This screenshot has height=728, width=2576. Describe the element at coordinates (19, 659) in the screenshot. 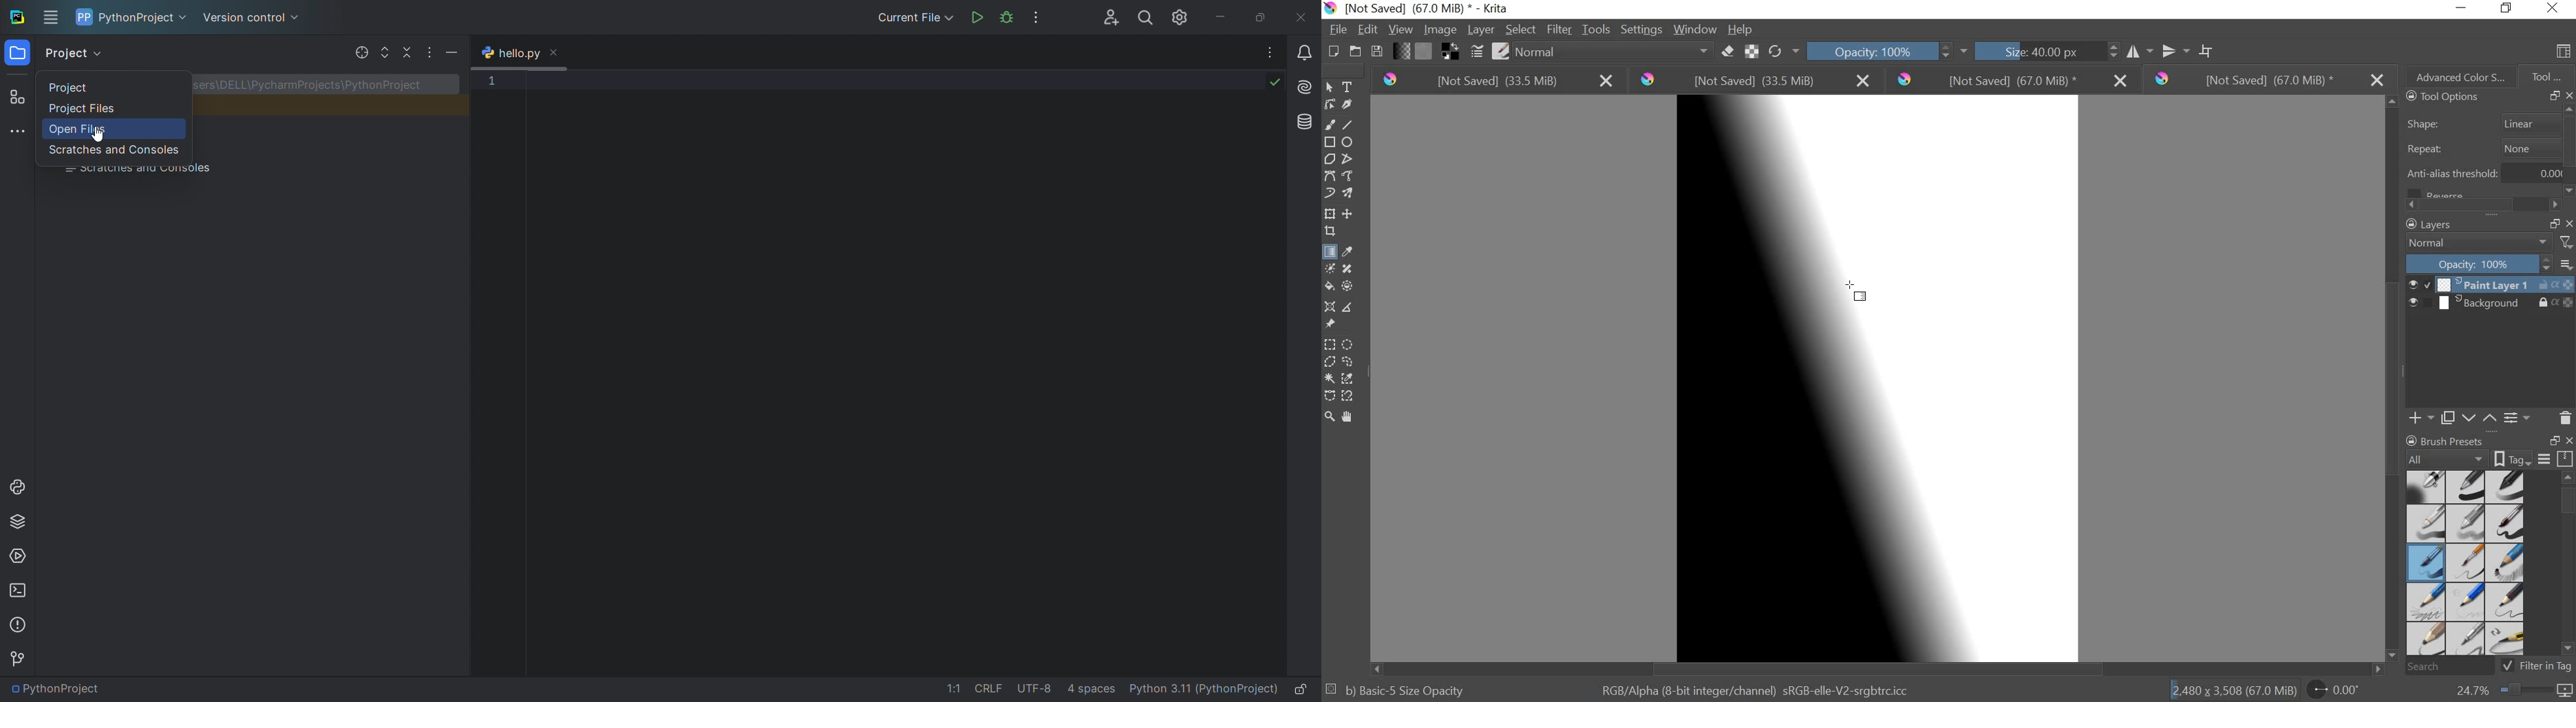

I see `version control` at that location.